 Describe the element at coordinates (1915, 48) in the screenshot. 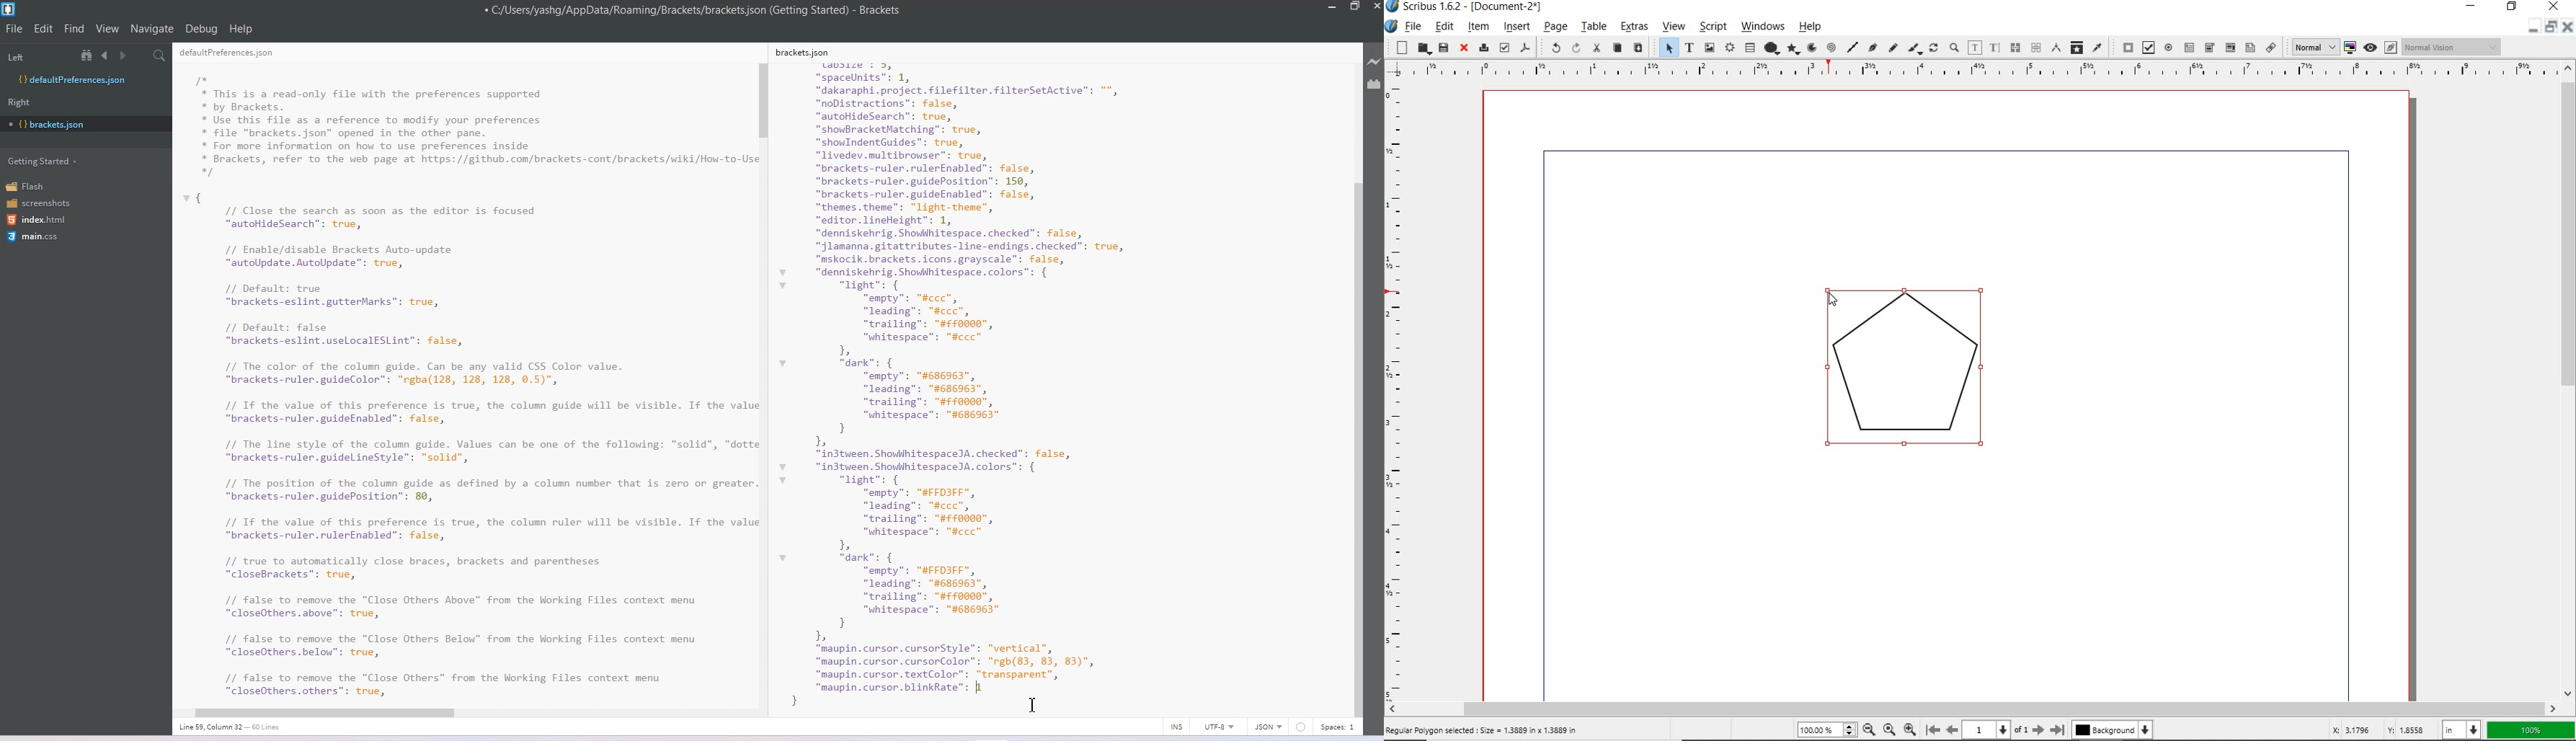

I see `calligraphic line` at that location.